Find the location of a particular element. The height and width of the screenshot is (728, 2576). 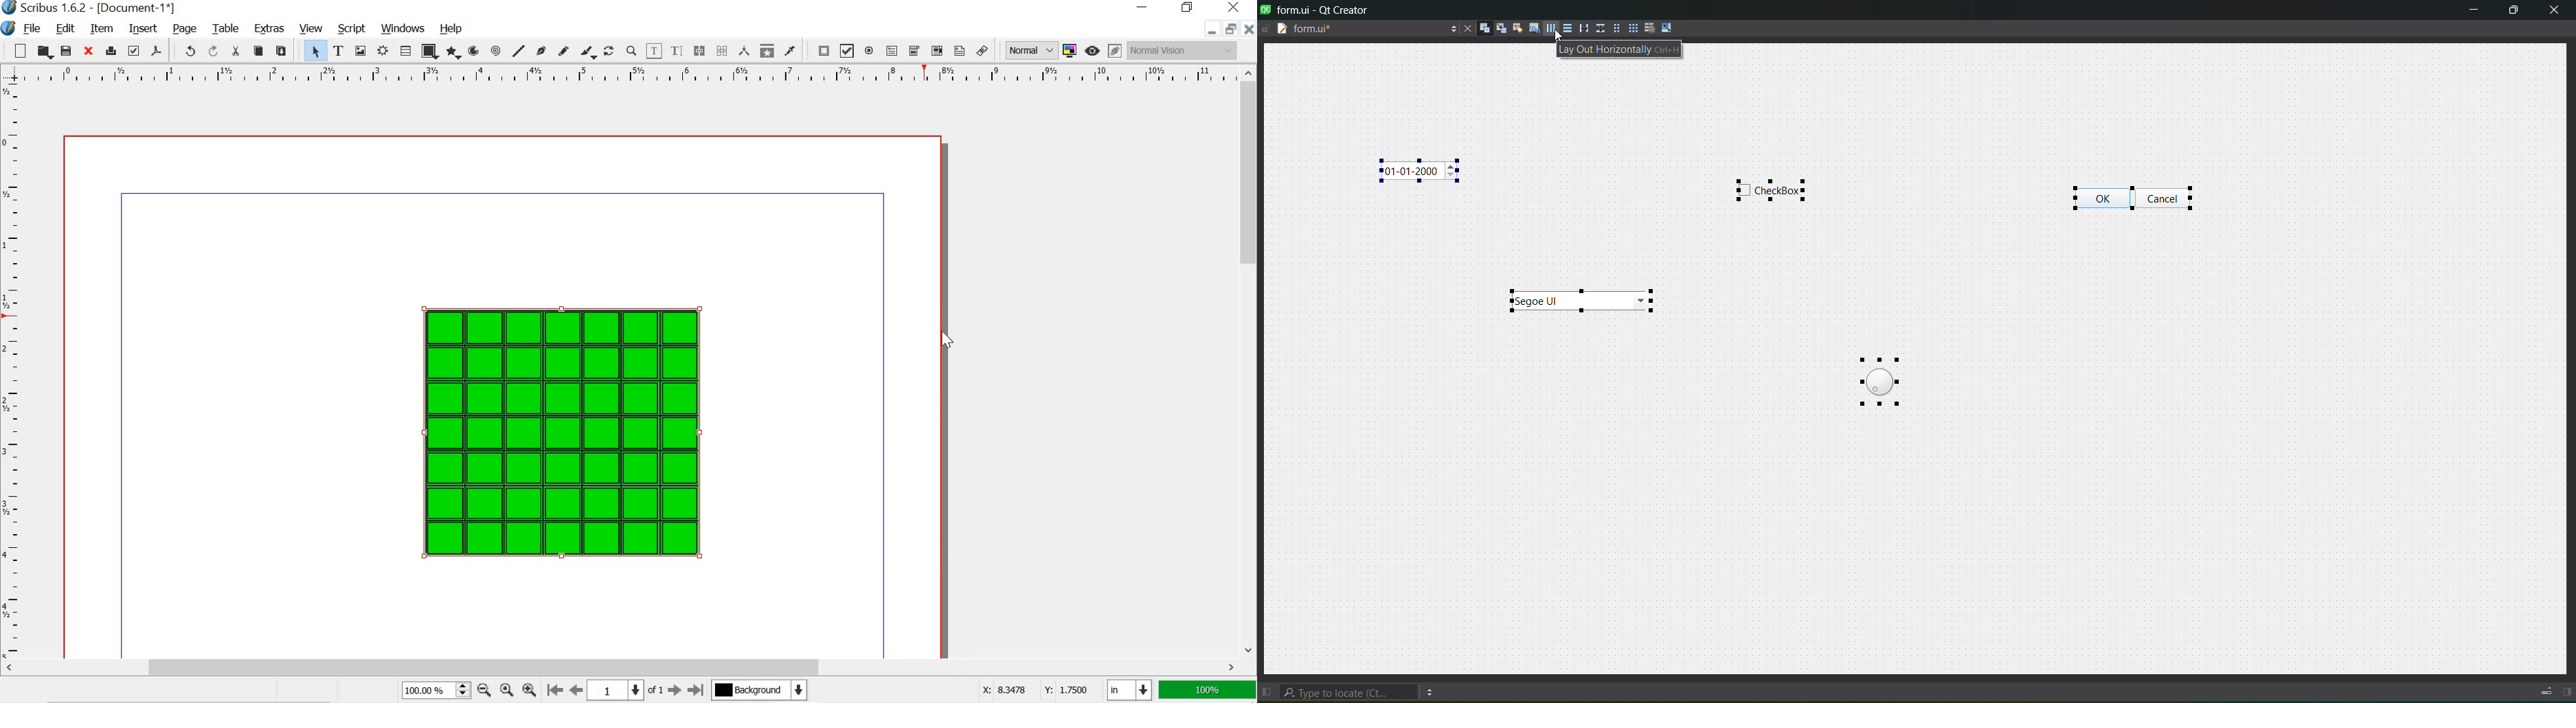

object is located at coordinates (1421, 174).